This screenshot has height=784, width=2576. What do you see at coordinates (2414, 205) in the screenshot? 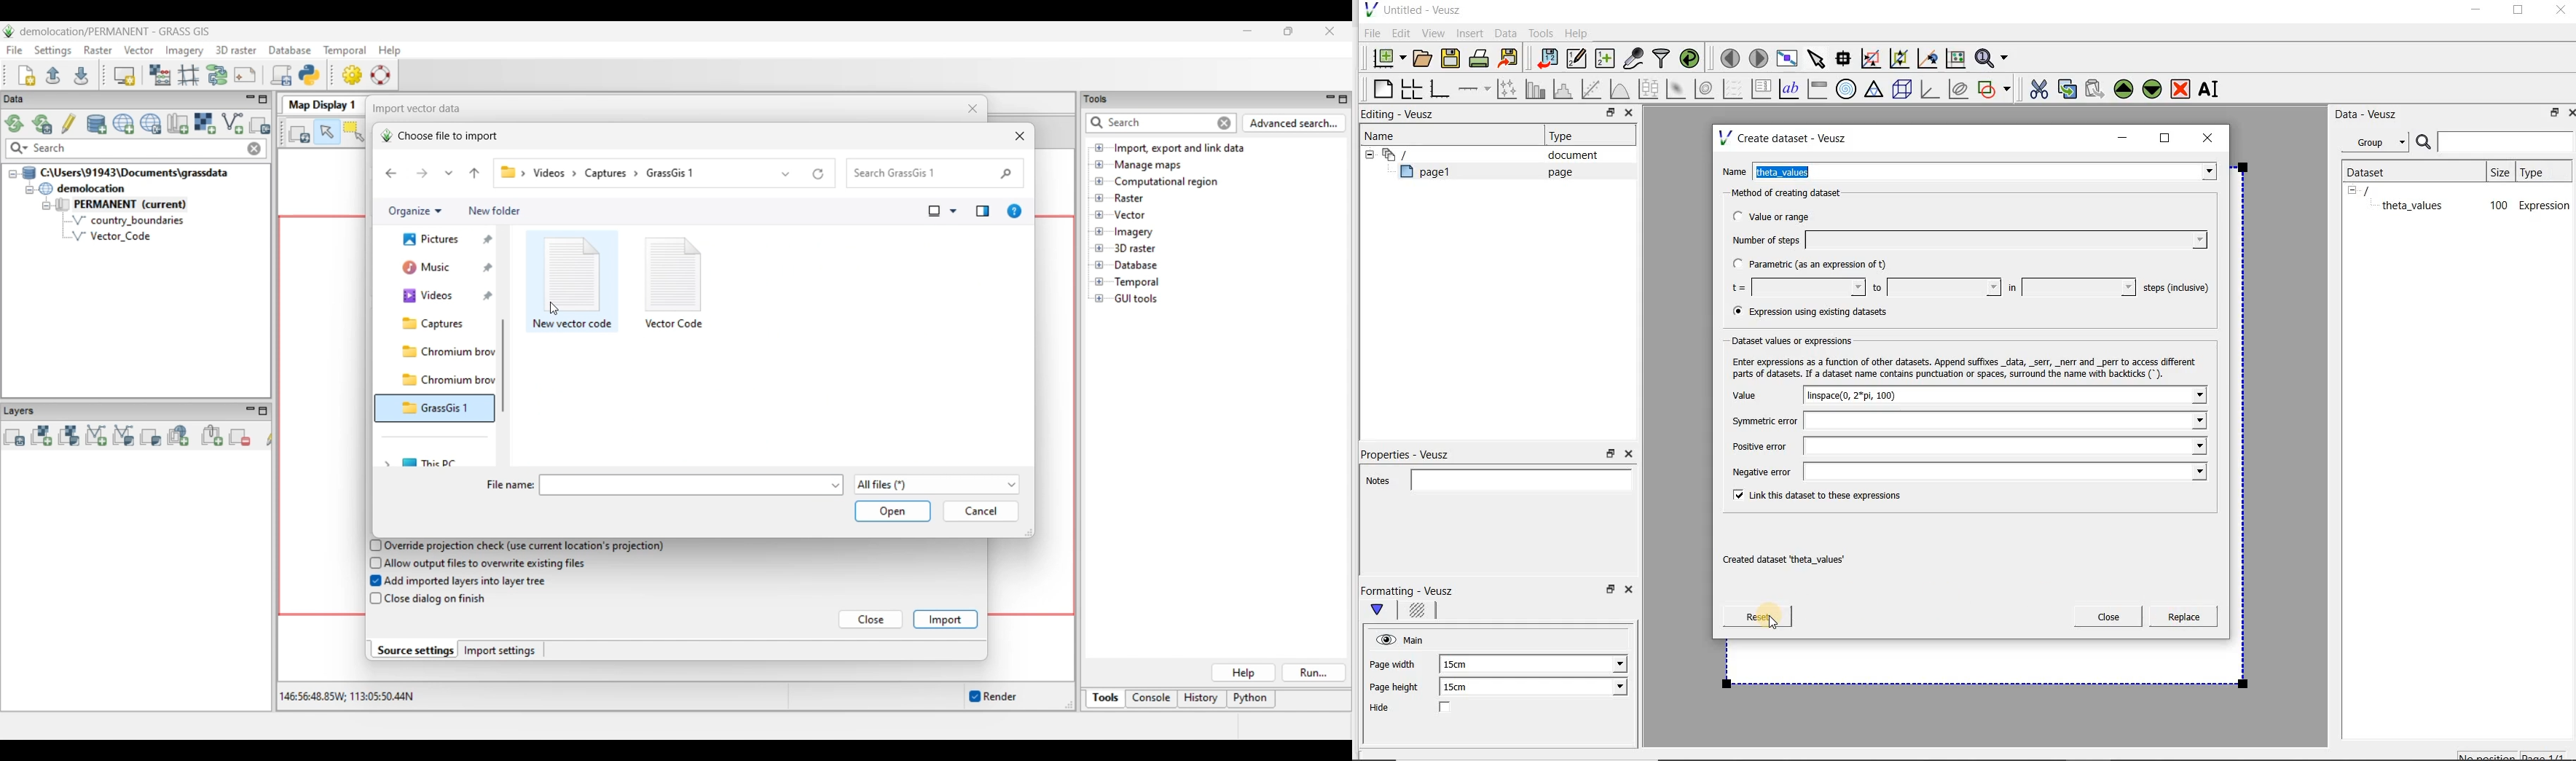
I see `theta_values` at bounding box center [2414, 205].